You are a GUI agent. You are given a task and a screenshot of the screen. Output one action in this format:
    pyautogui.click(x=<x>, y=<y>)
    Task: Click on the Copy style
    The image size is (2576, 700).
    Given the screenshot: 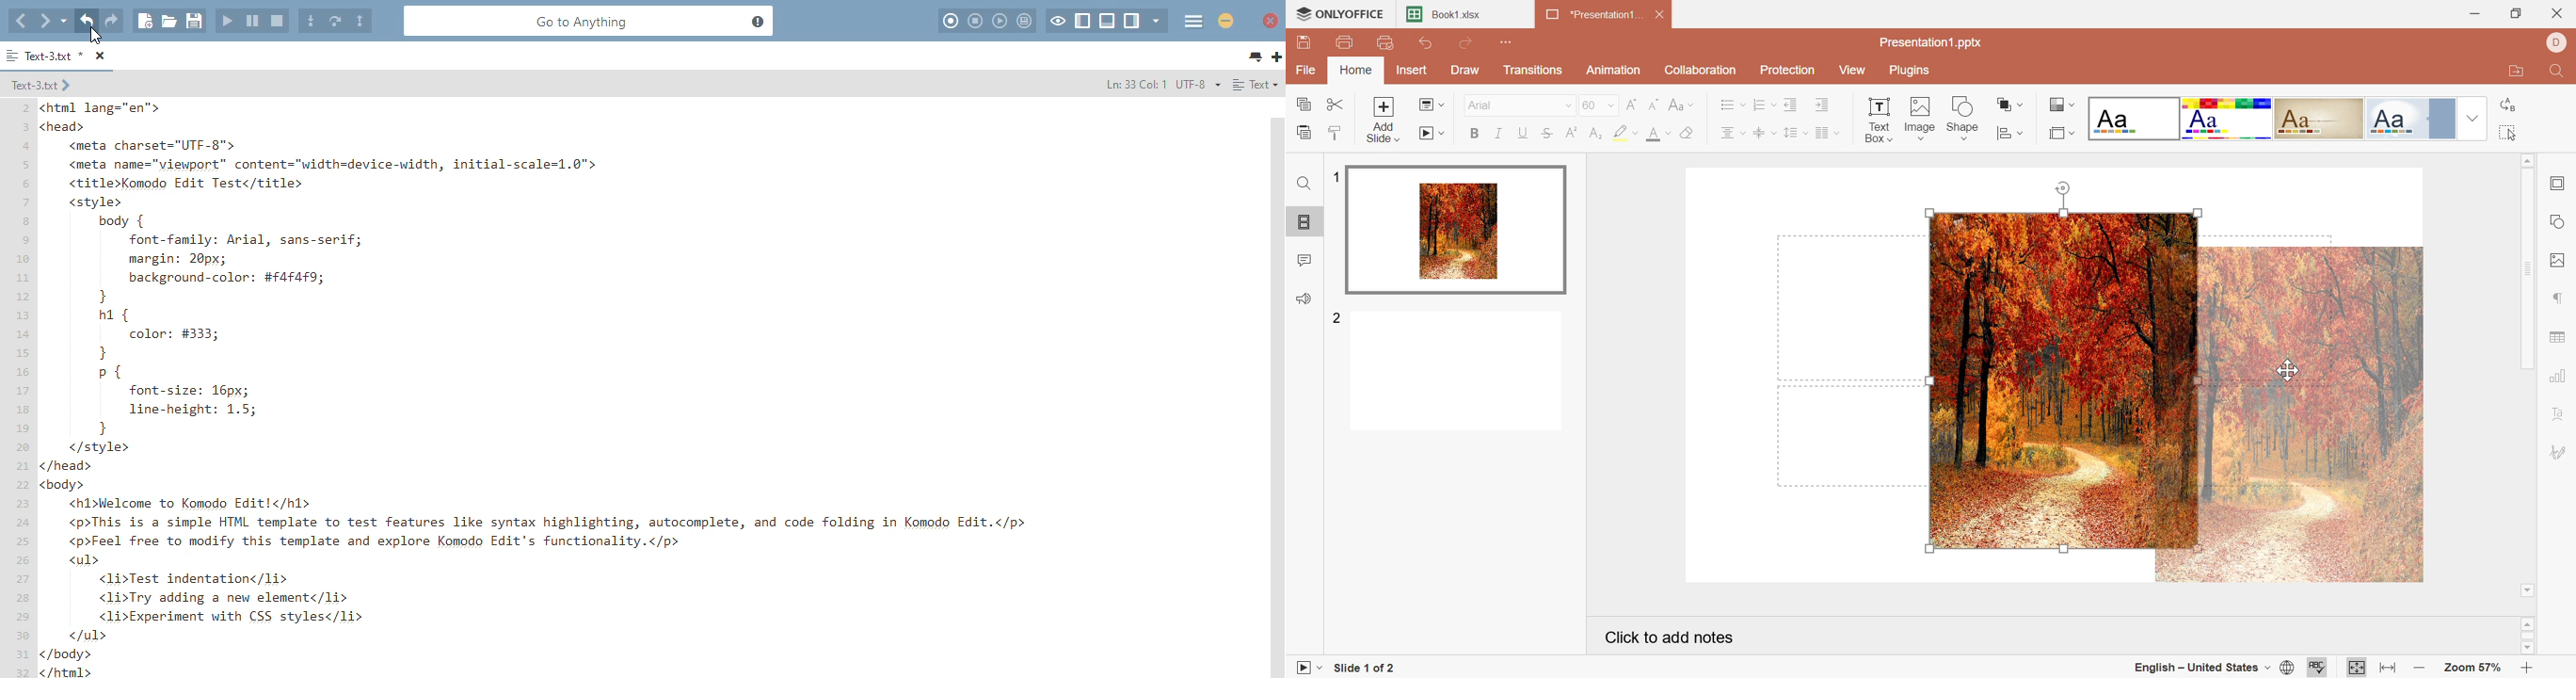 What is the action you would take?
    pyautogui.click(x=1338, y=133)
    